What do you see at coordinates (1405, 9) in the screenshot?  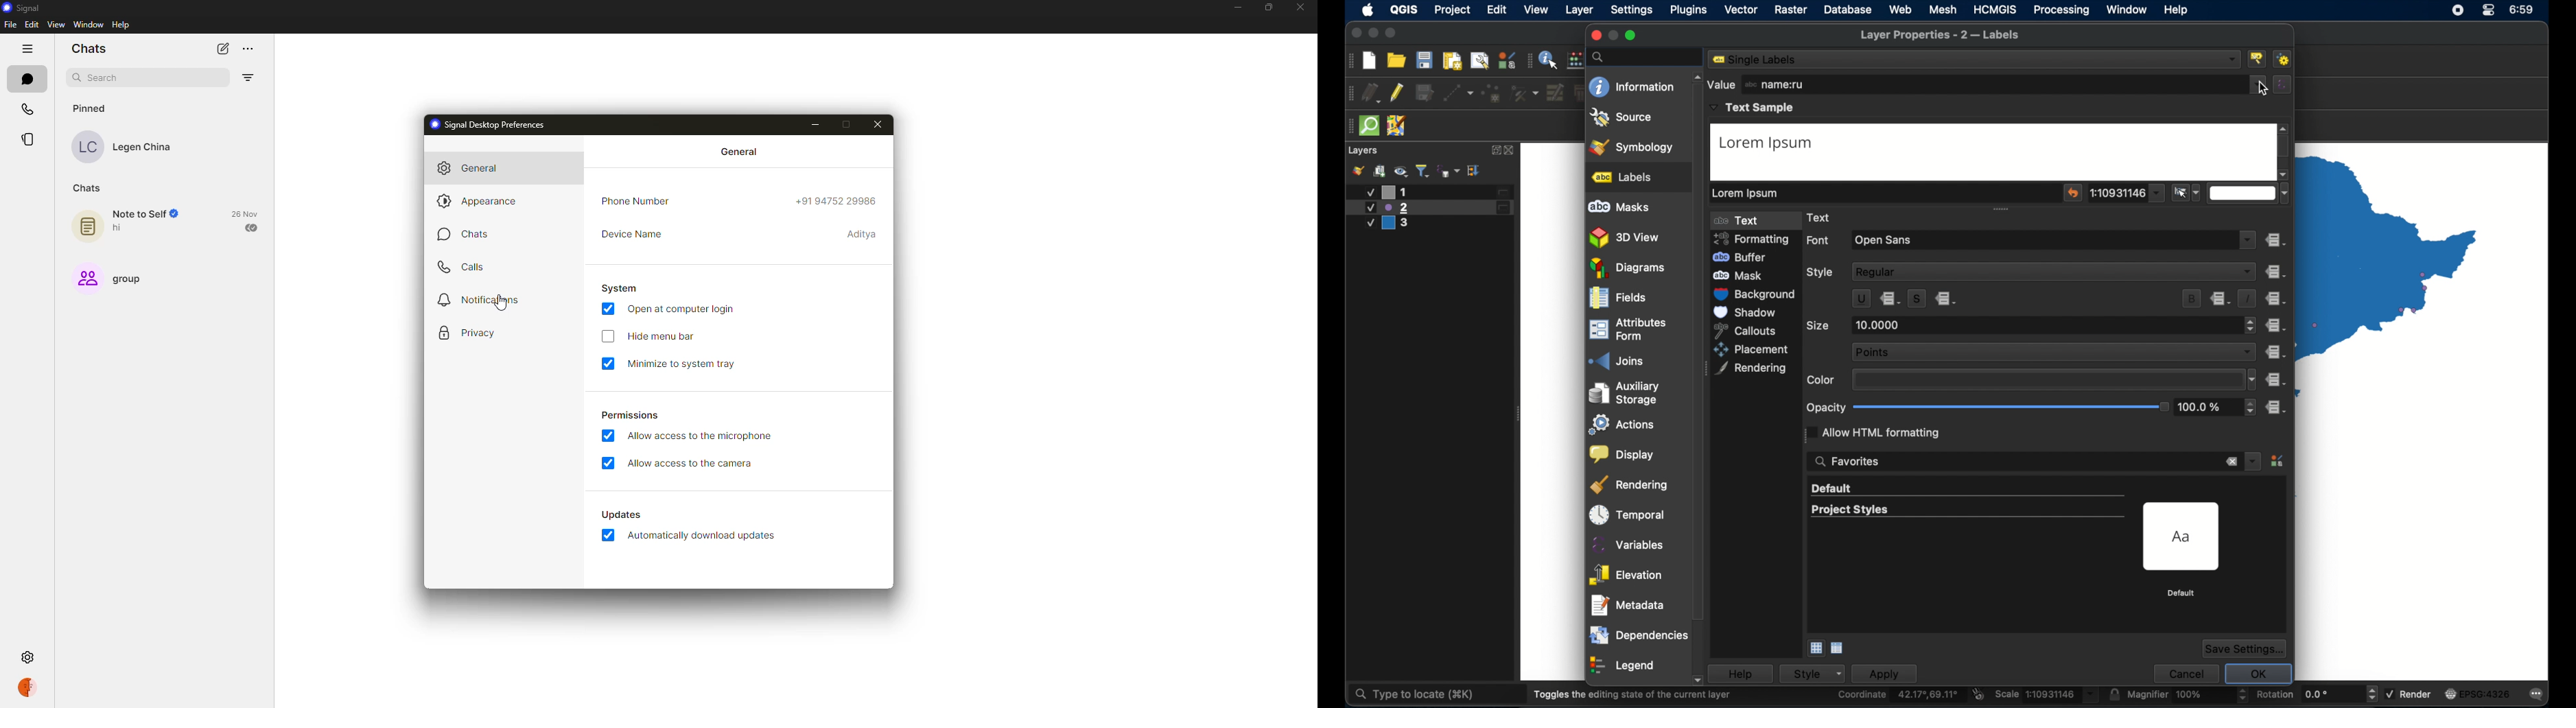 I see `QGIS` at bounding box center [1405, 9].